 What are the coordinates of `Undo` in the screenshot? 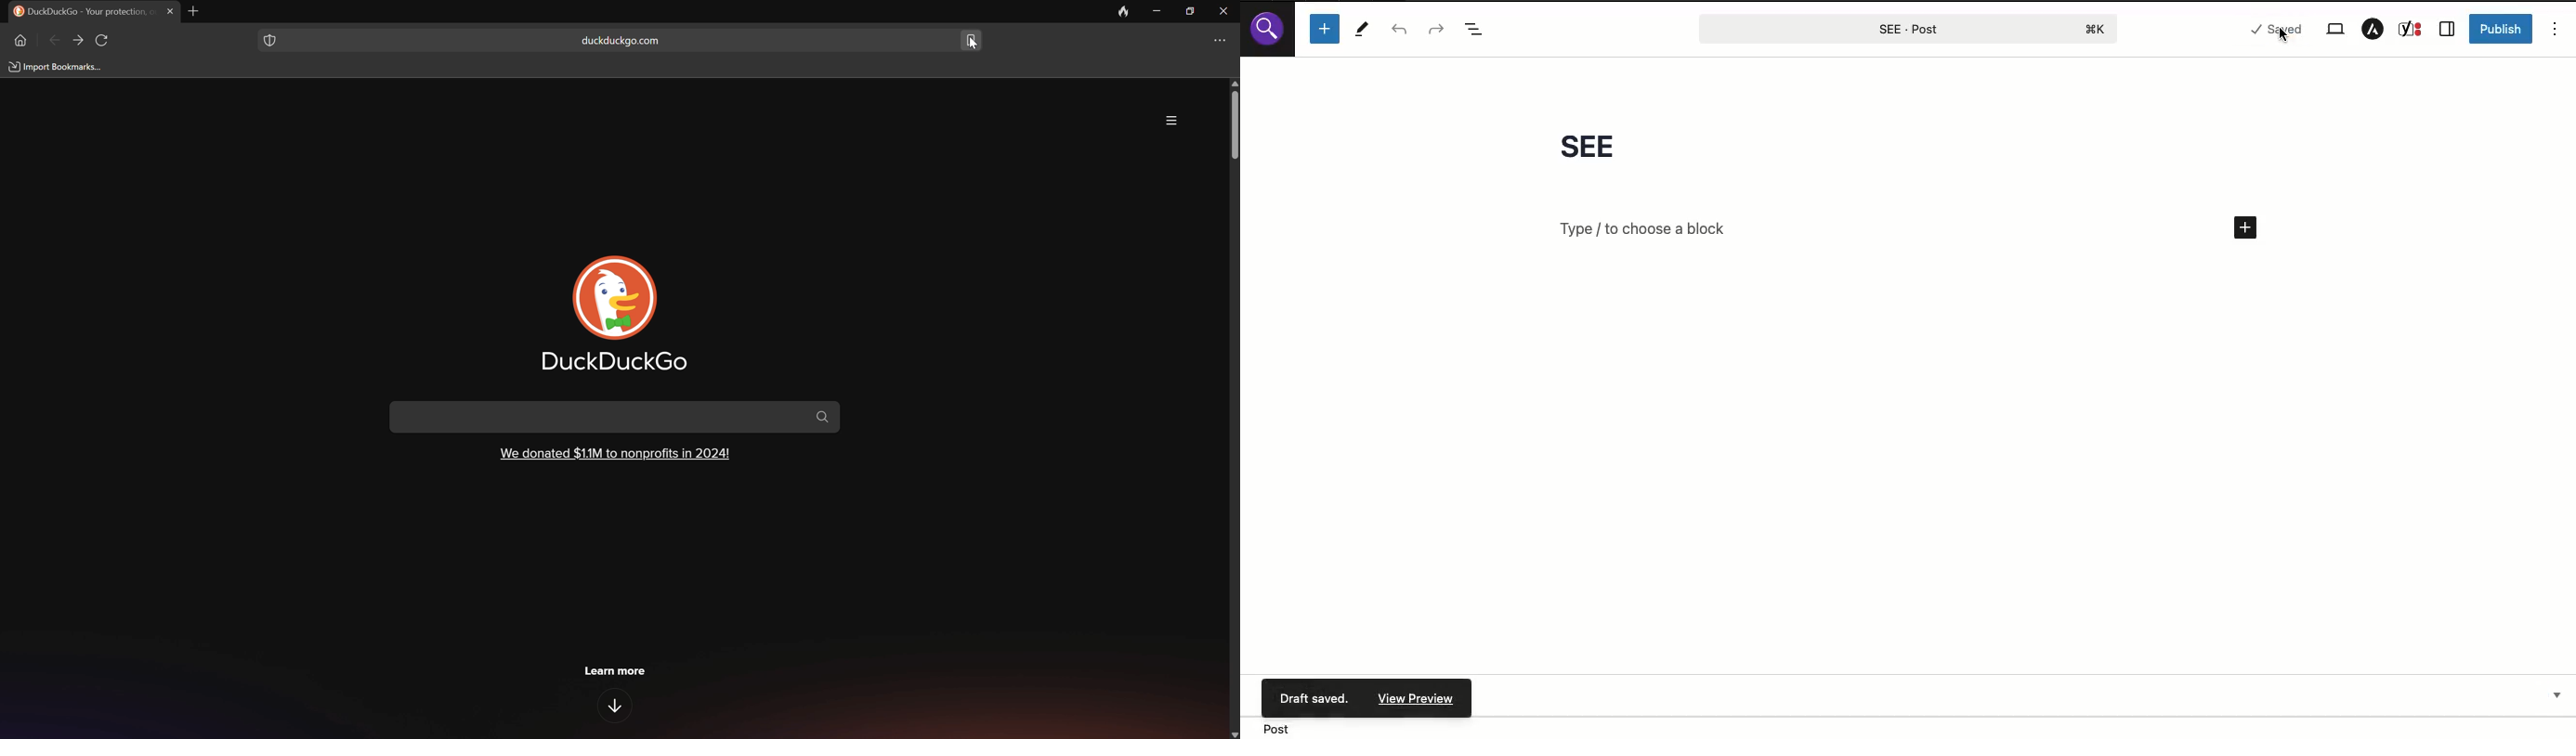 It's located at (1400, 29).